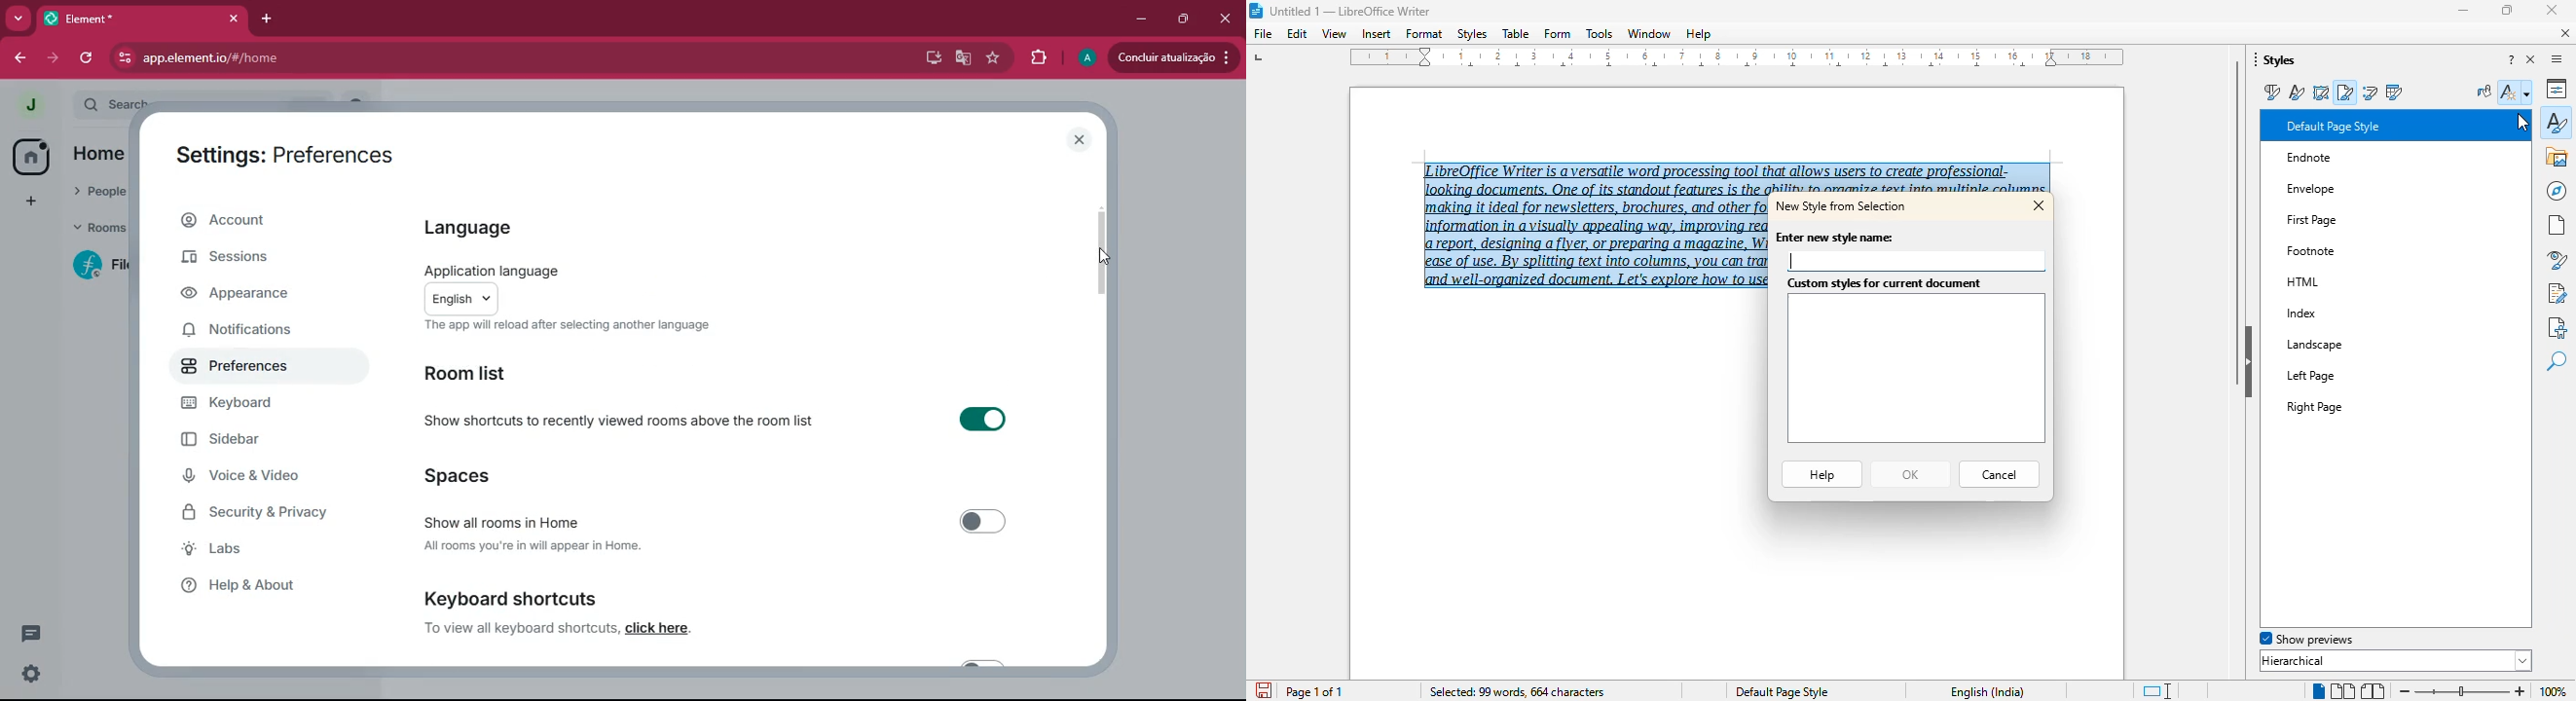 The height and width of the screenshot is (728, 2576). What do you see at coordinates (2557, 327) in the screenshot?
I see `accessibility check` at bounding box center [2557, 327].